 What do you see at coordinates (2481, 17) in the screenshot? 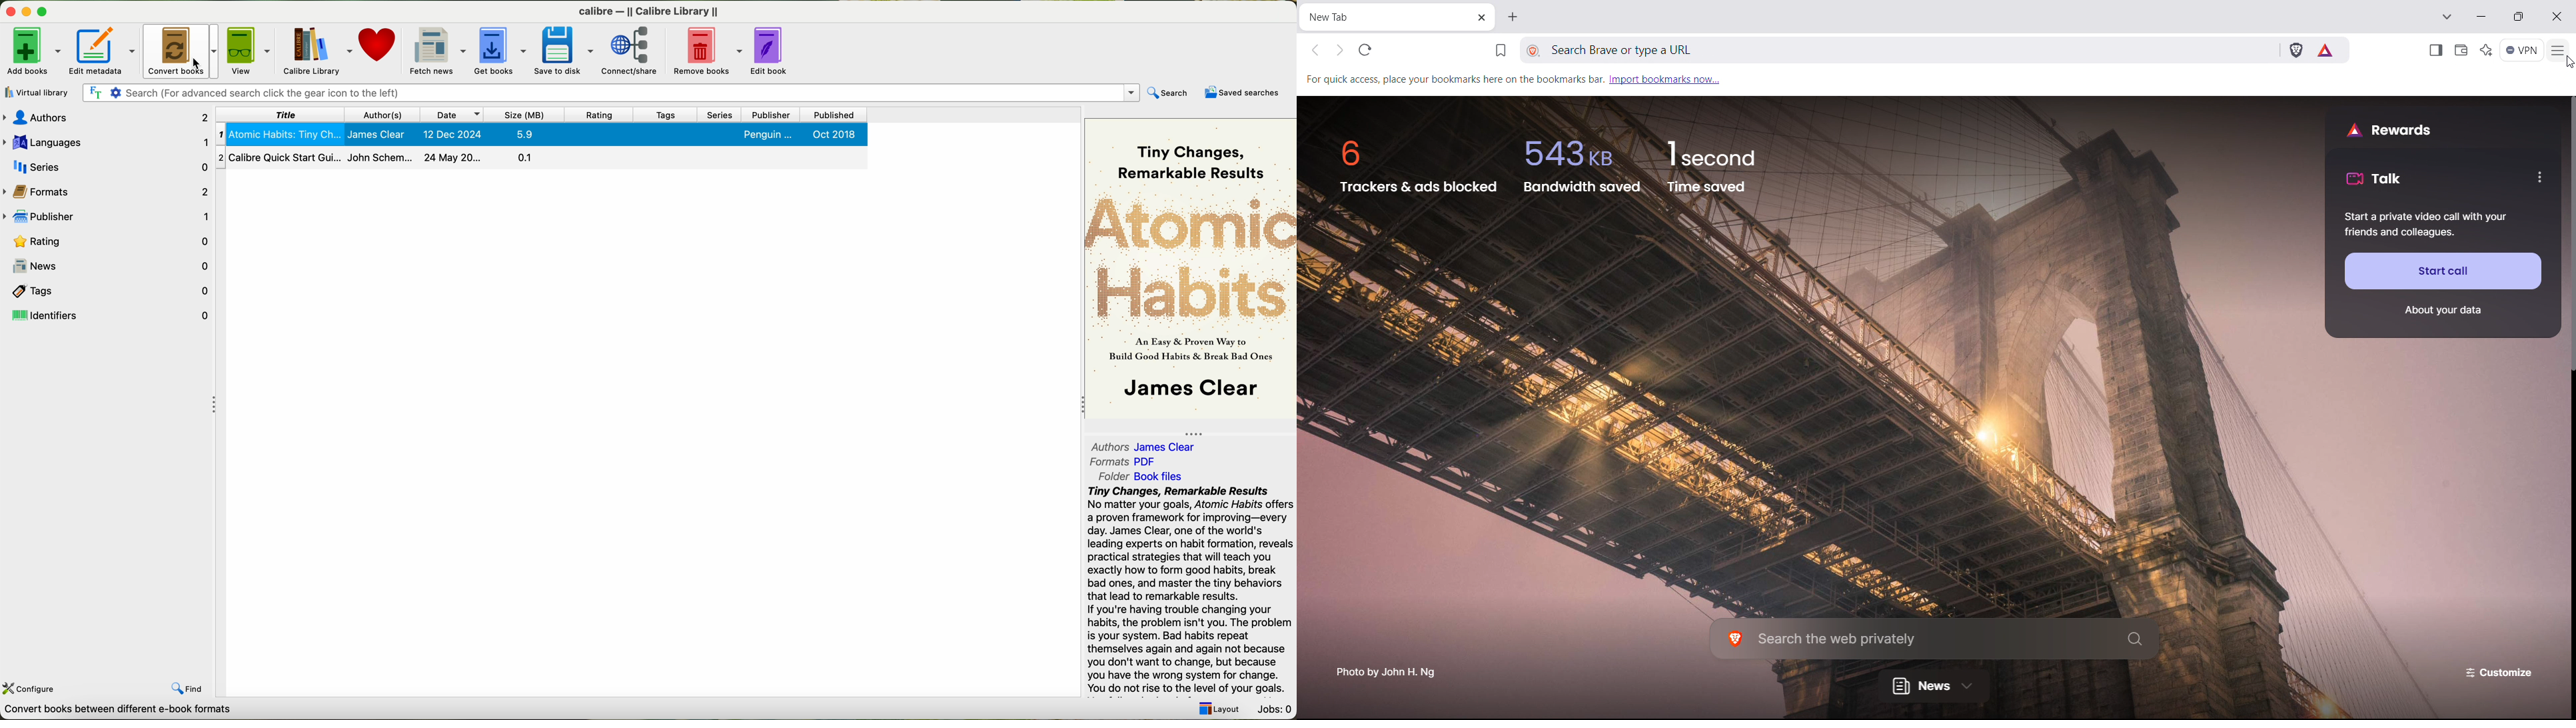
I see `minimize` at bounding box center [2481, 17].